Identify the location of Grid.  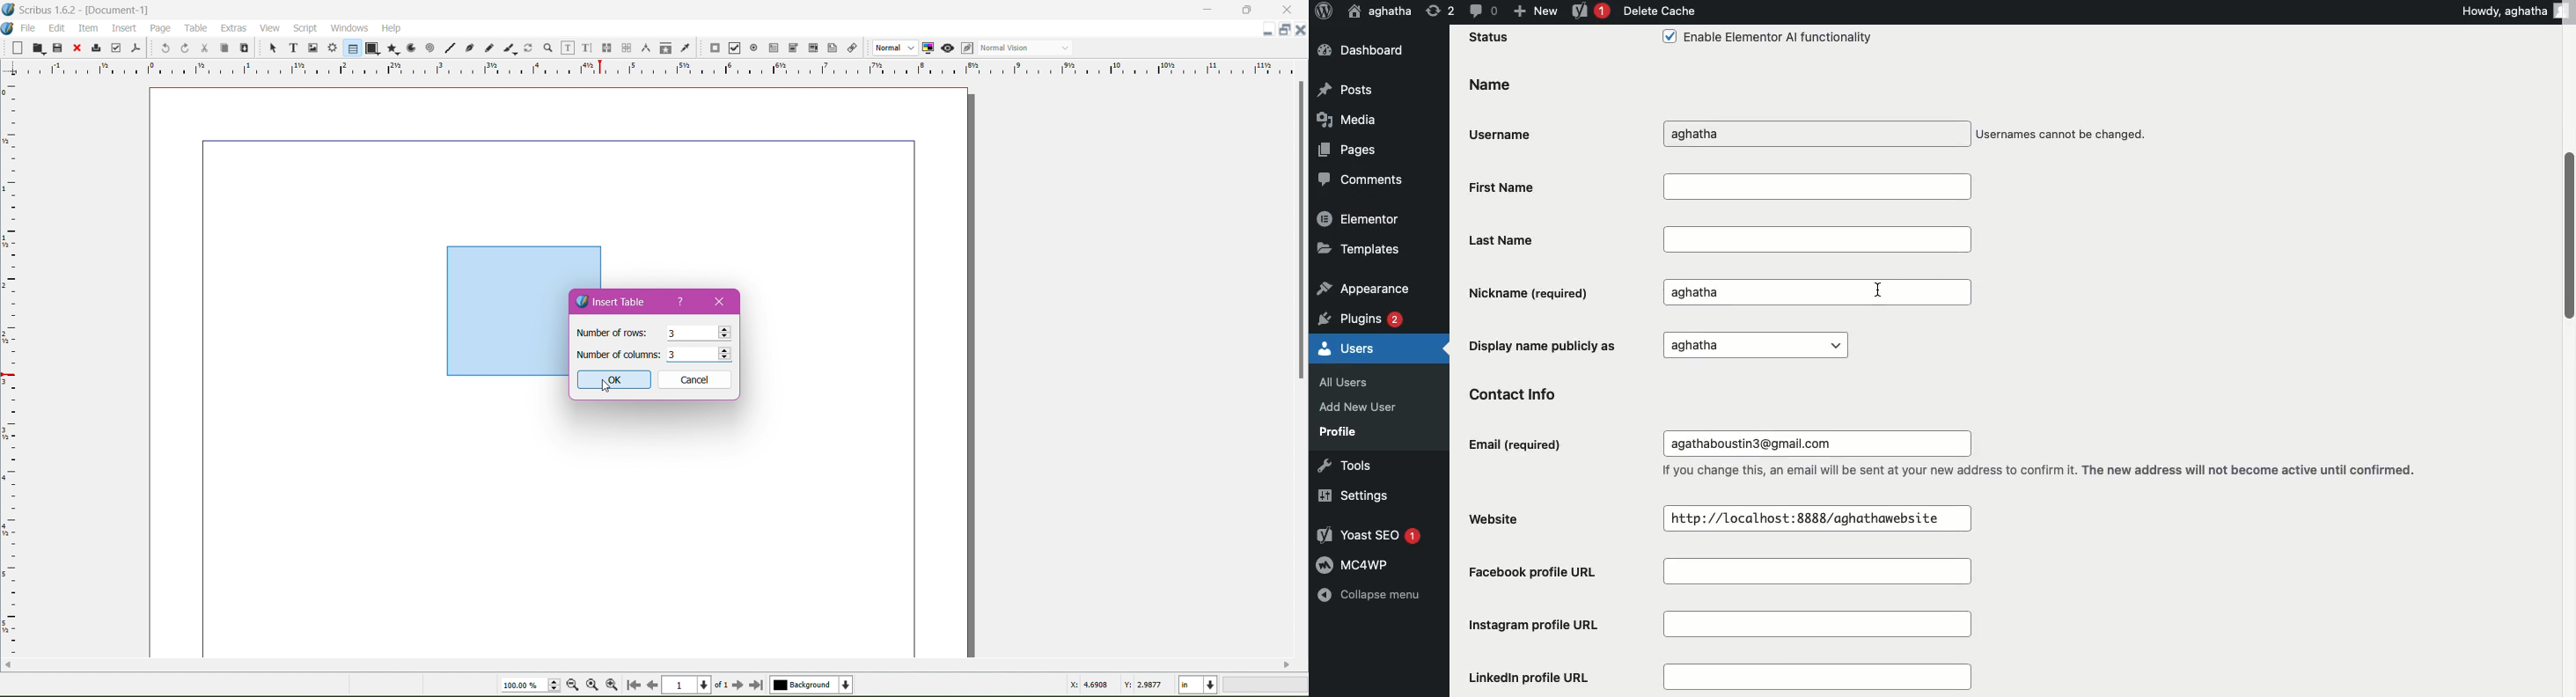
(17, 369).